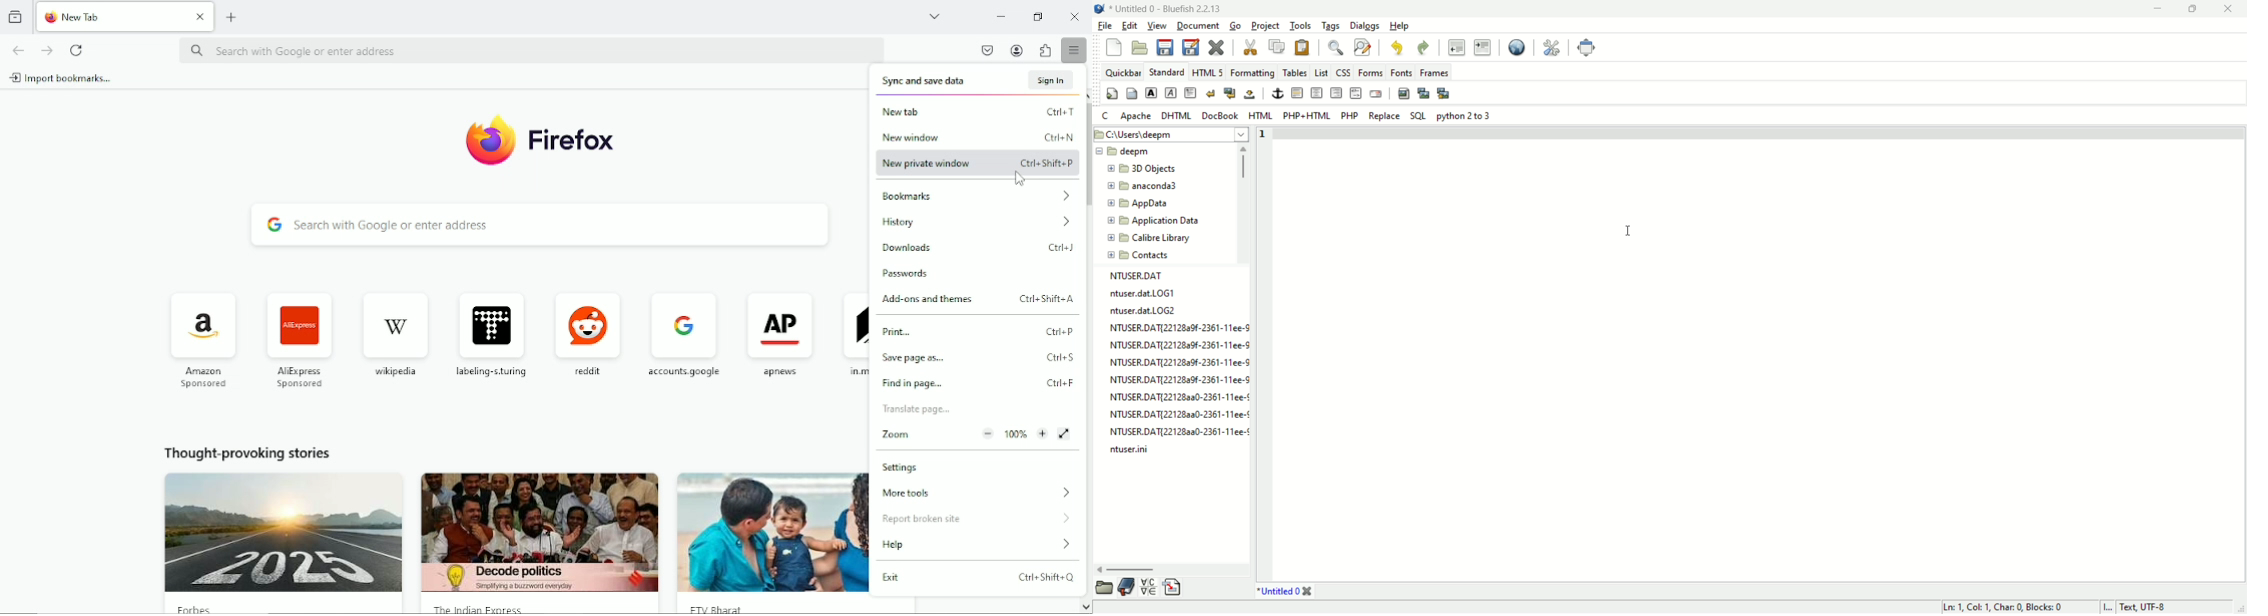  What do you see at coordinates (2156, 10) in the screenshot?
I see `minimize` at bounding box center [2156, 10].